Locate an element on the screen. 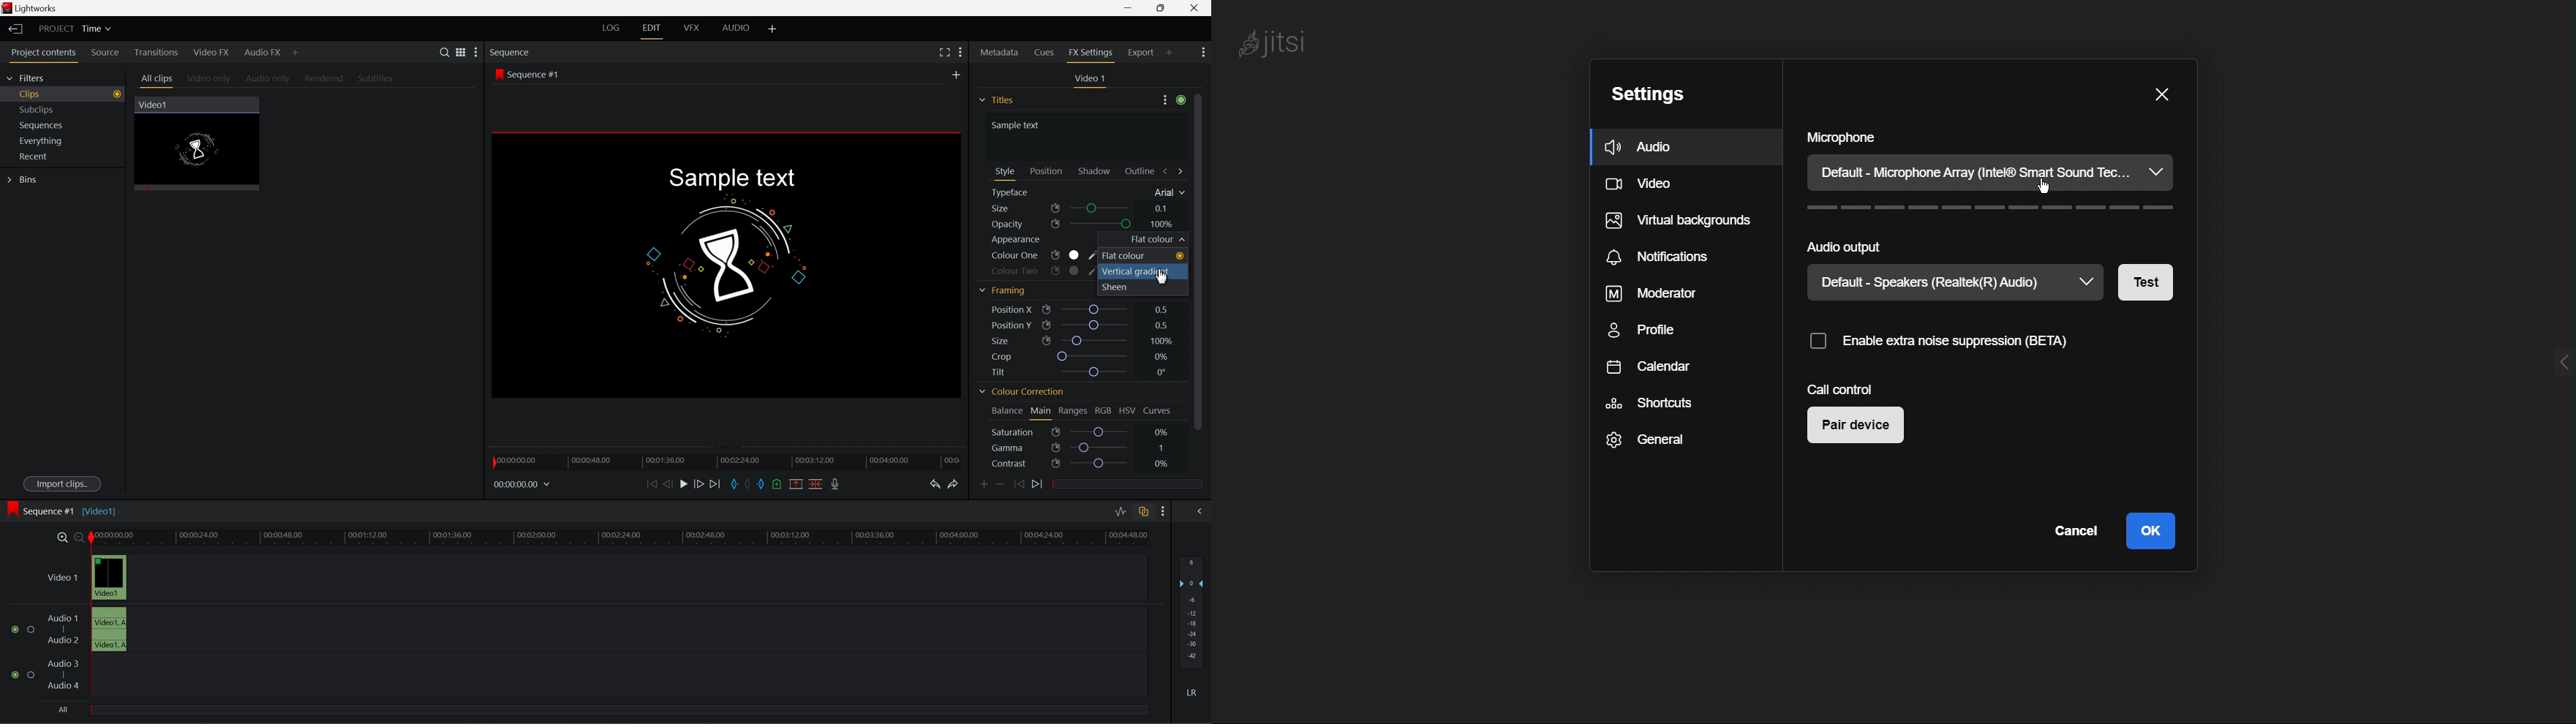  Video 1 is located at coordinates (65, 579).